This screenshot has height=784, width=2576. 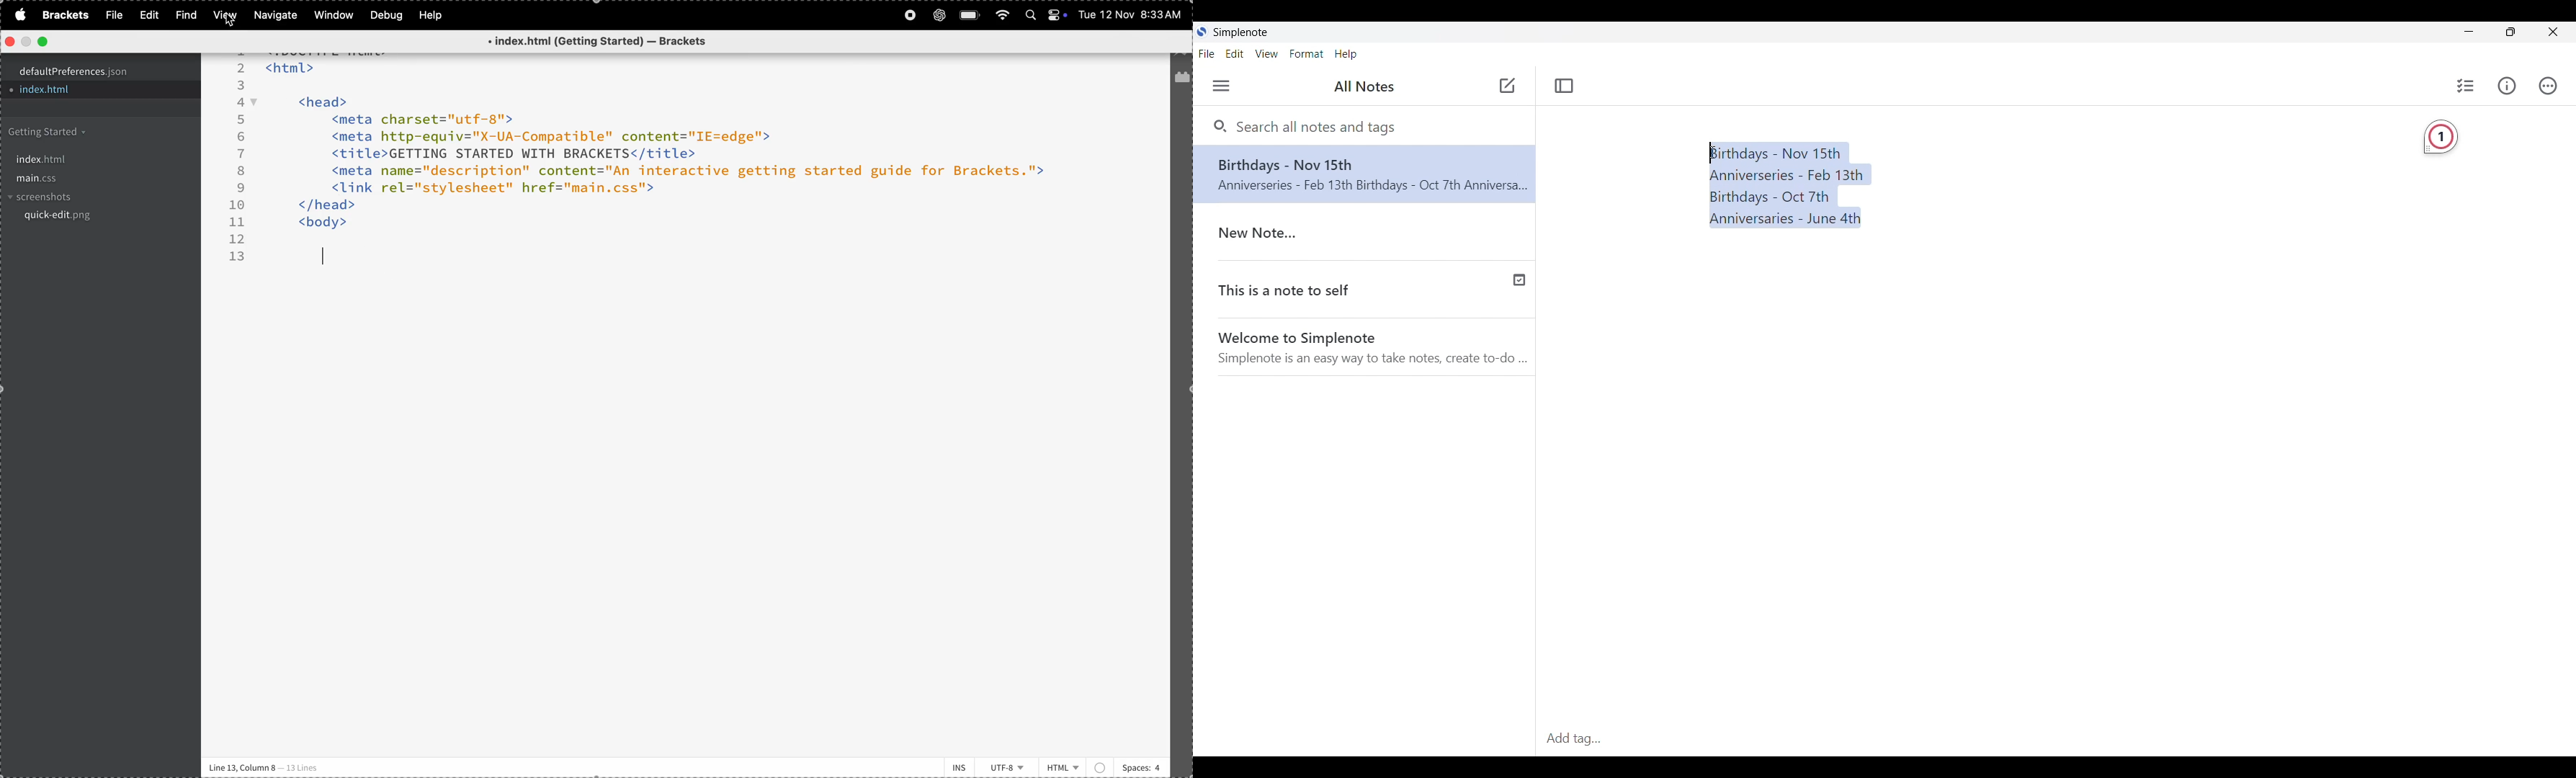 I want to click on View menu, so click(x=1267, y=53).